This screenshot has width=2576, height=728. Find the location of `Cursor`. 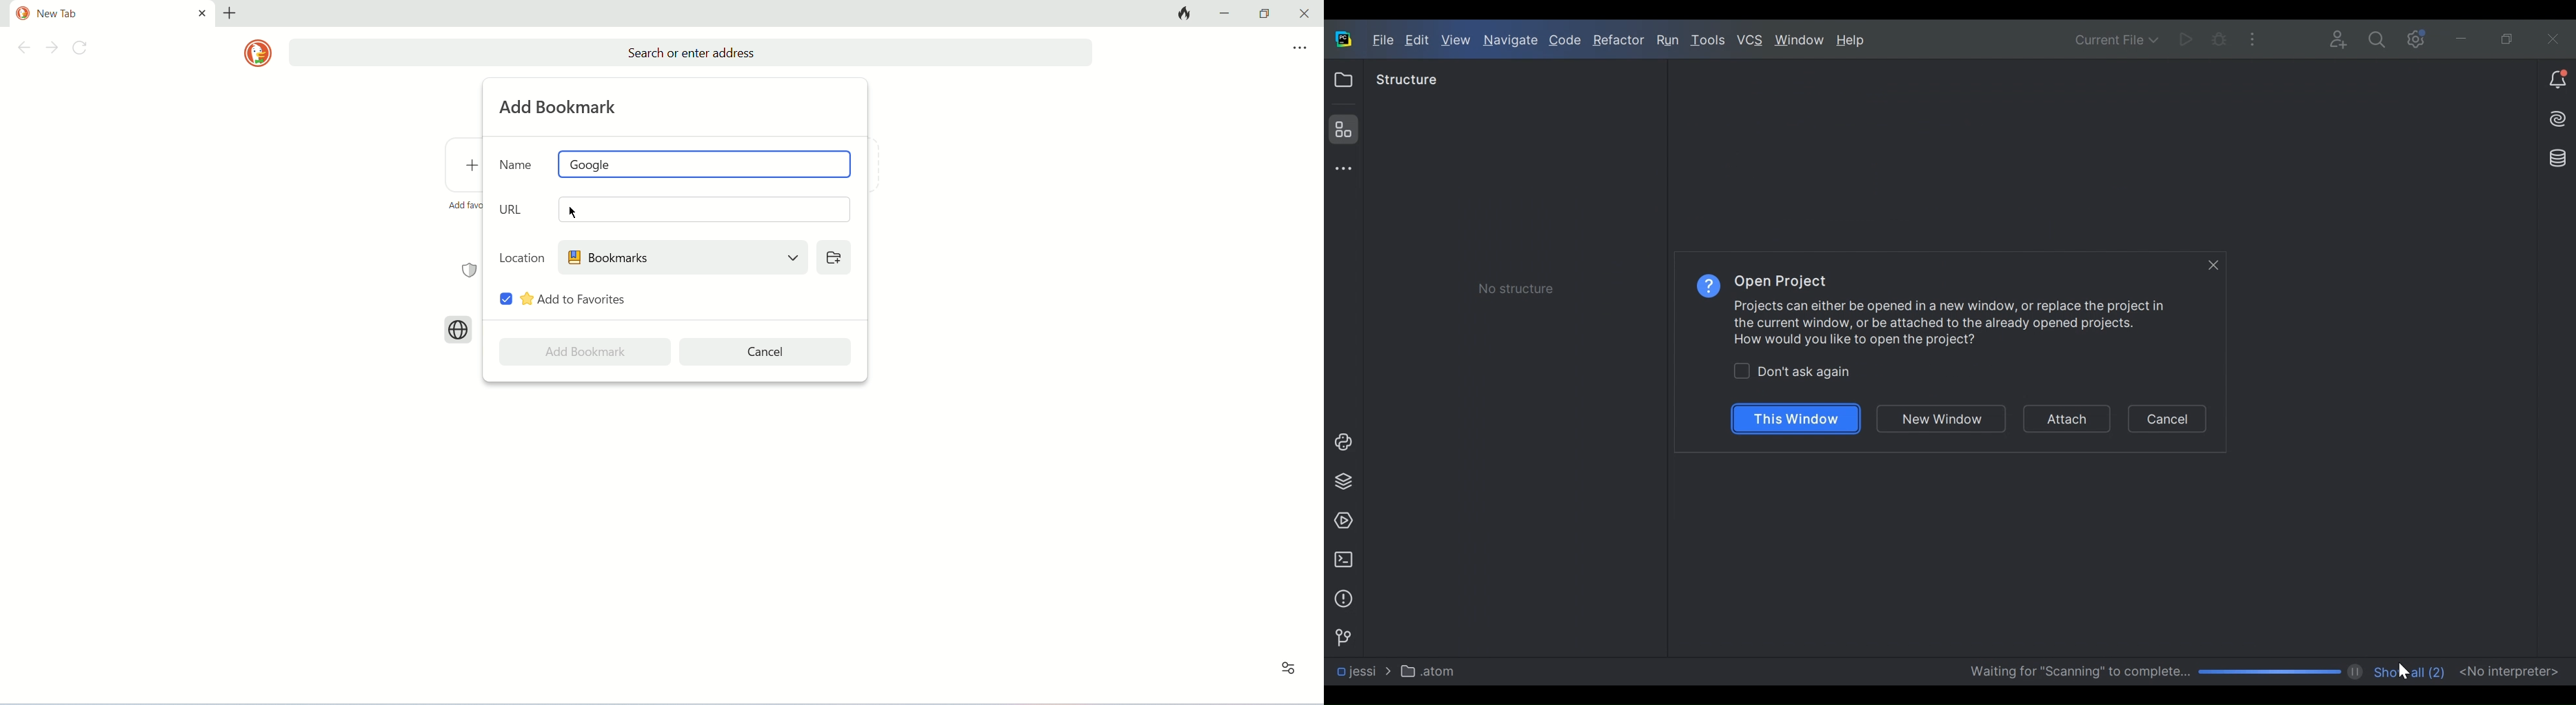

Cursor is located at coordinates (2404, 671).